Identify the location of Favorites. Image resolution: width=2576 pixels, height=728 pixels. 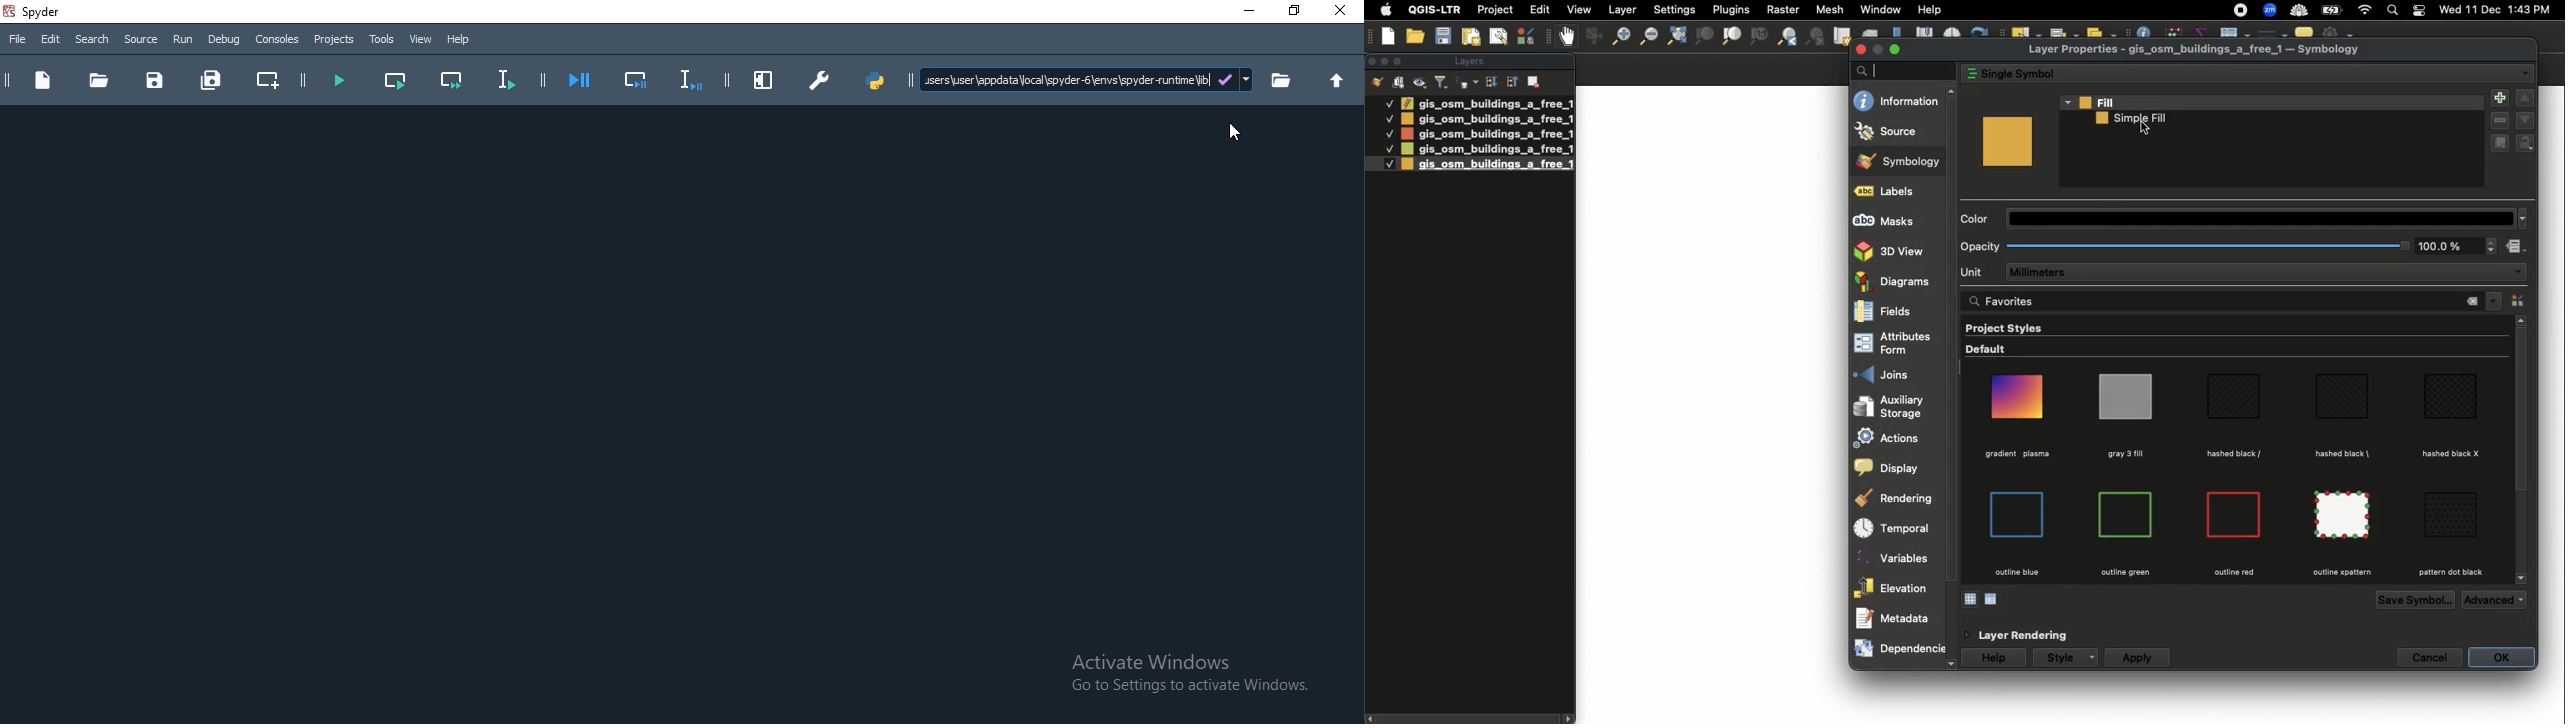
(2176, 300).